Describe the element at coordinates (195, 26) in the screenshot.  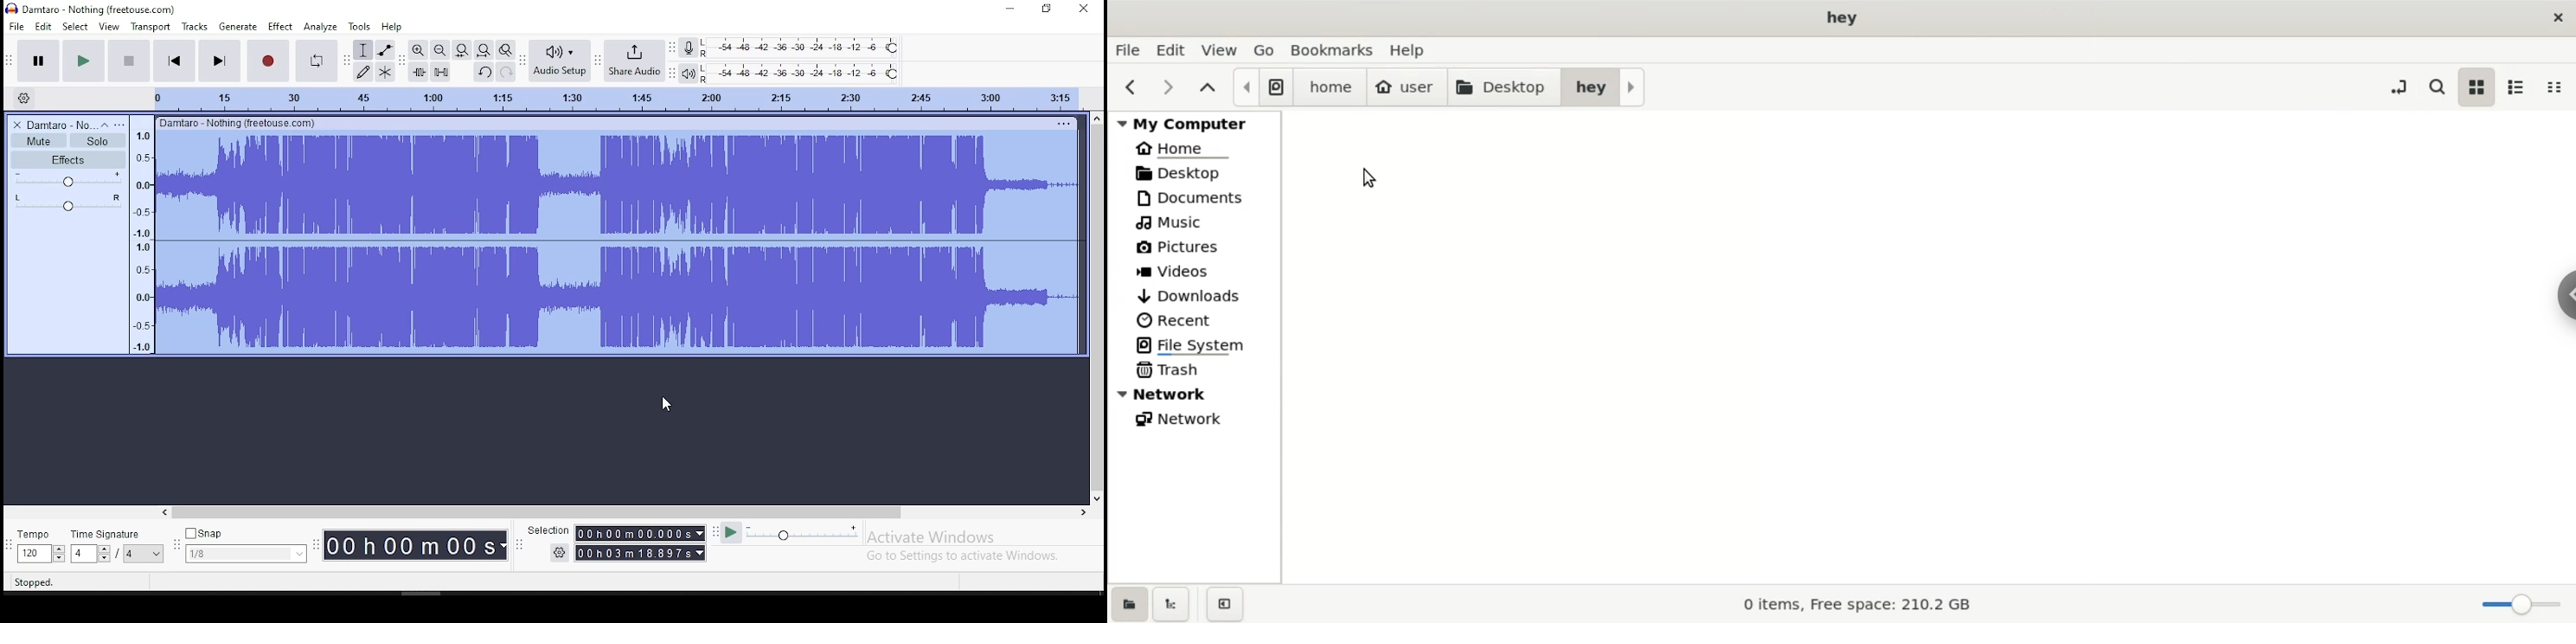
I see `tracks` at that location.